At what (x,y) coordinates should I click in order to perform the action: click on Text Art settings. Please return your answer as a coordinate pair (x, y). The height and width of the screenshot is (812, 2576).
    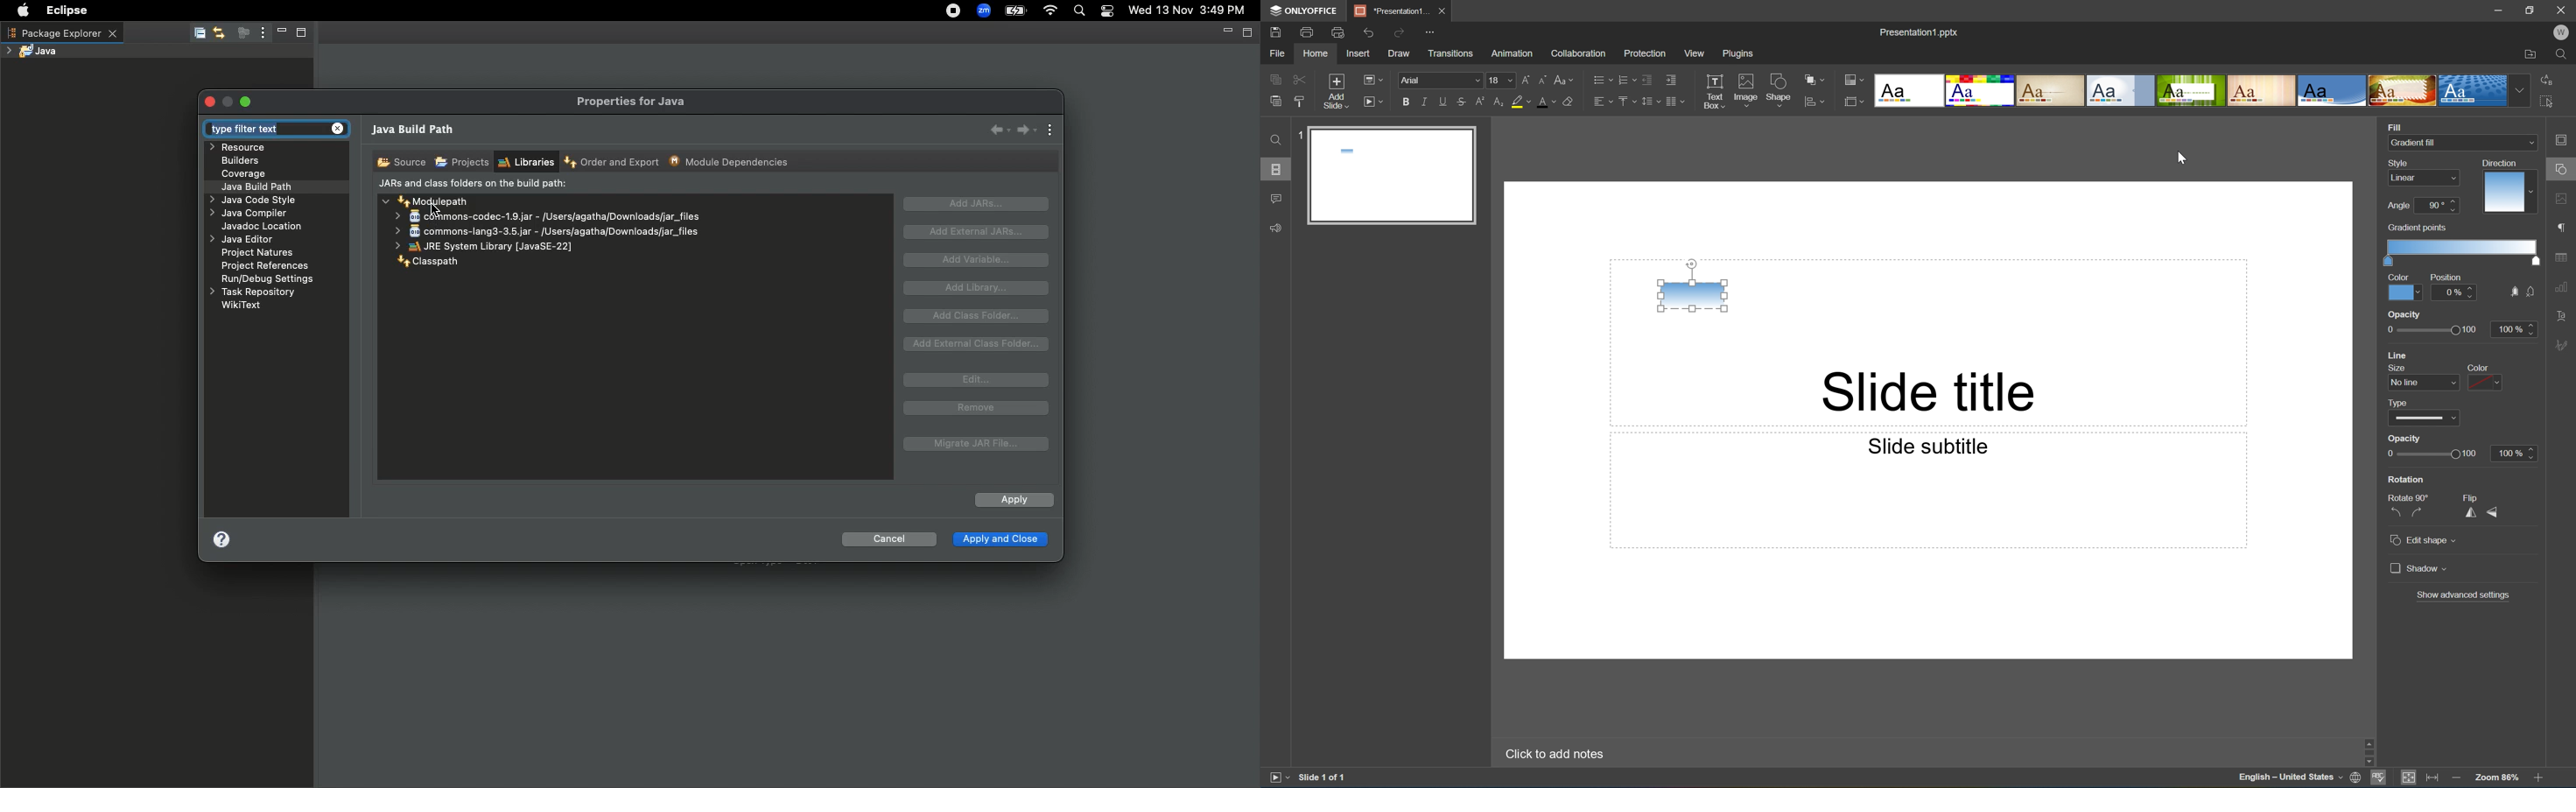
    Looking at the image, I should click on (2563, 315).